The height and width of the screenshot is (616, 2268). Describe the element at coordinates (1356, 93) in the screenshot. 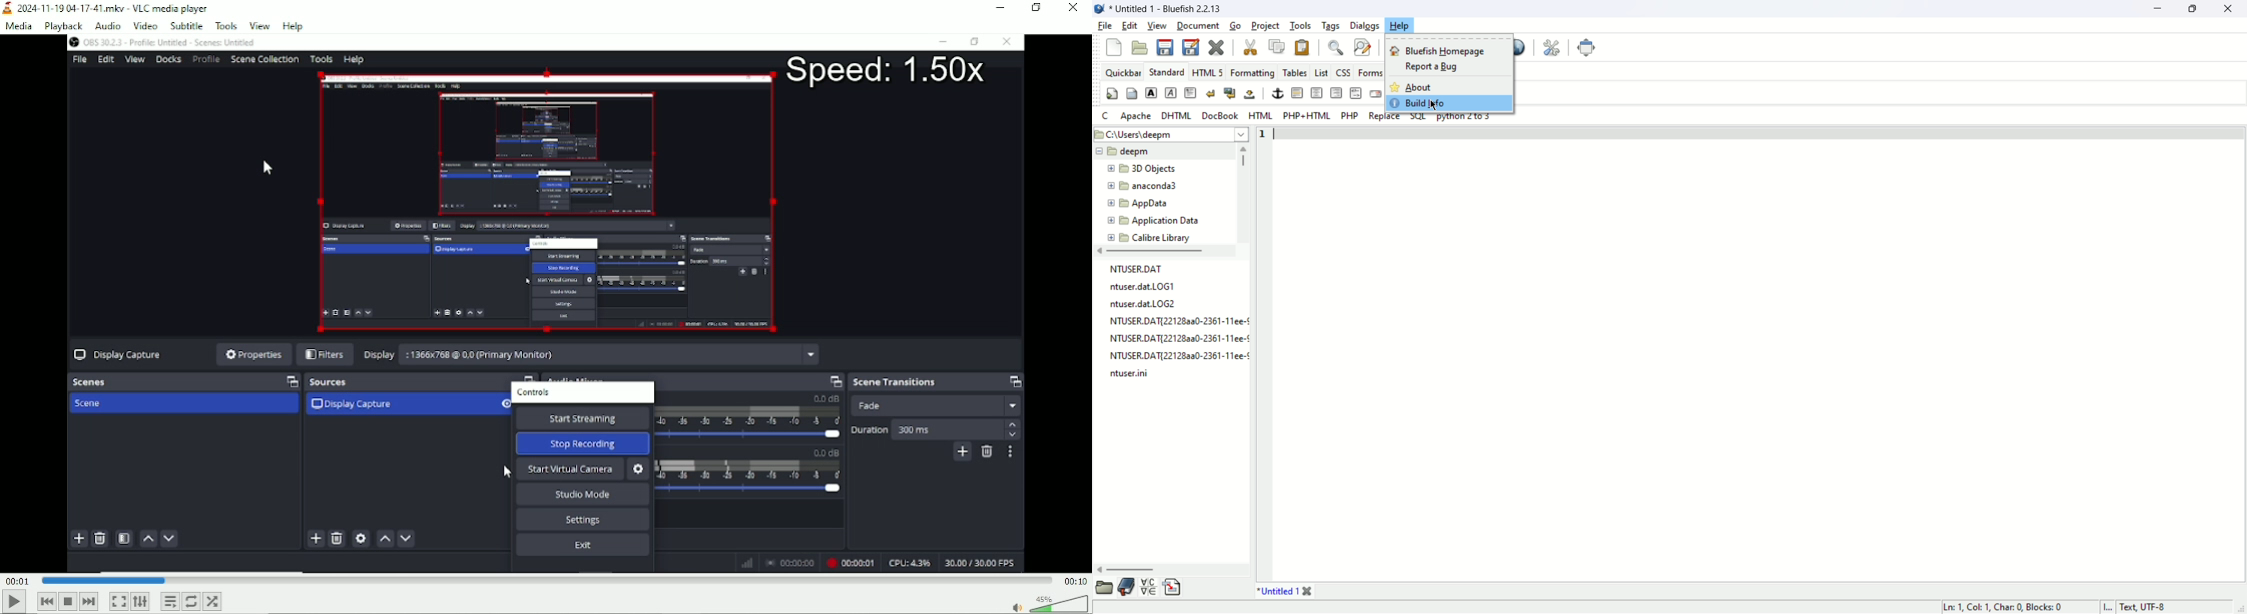

I see `HTML comment` at that location.